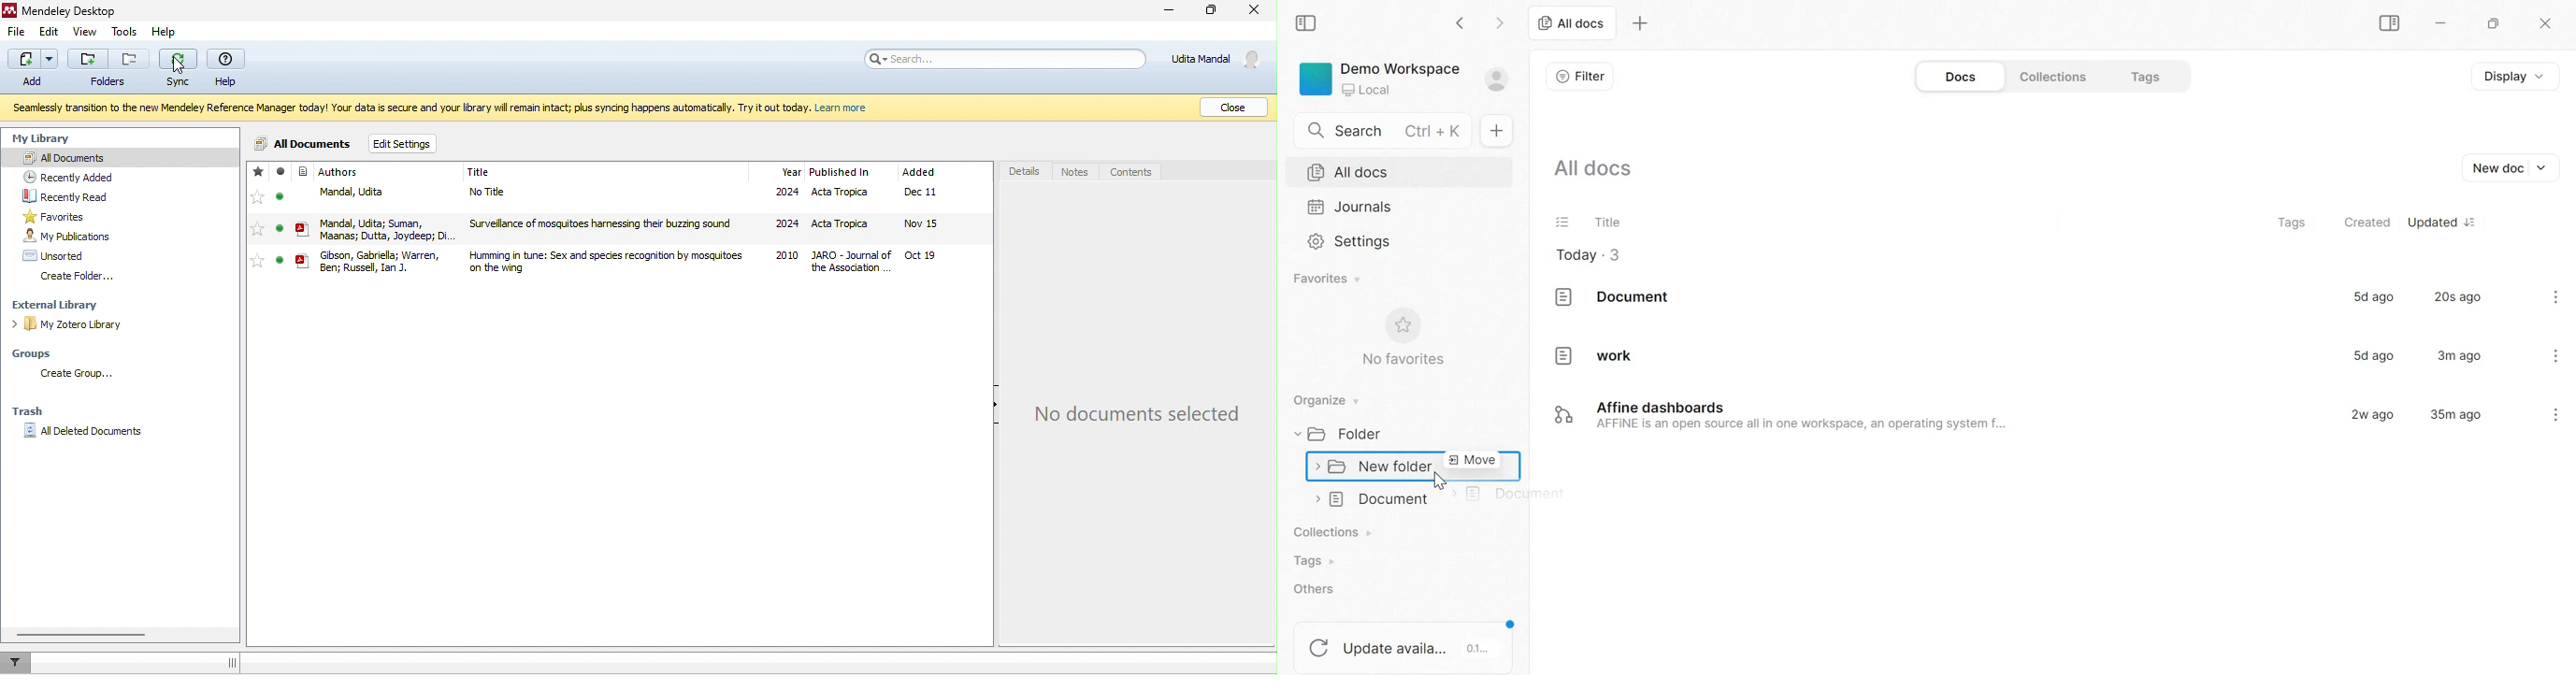 This screenshot has width=2576, height=700. Describe the element at coordinates (84, 32) in the screenshot. I see `view` at that location.